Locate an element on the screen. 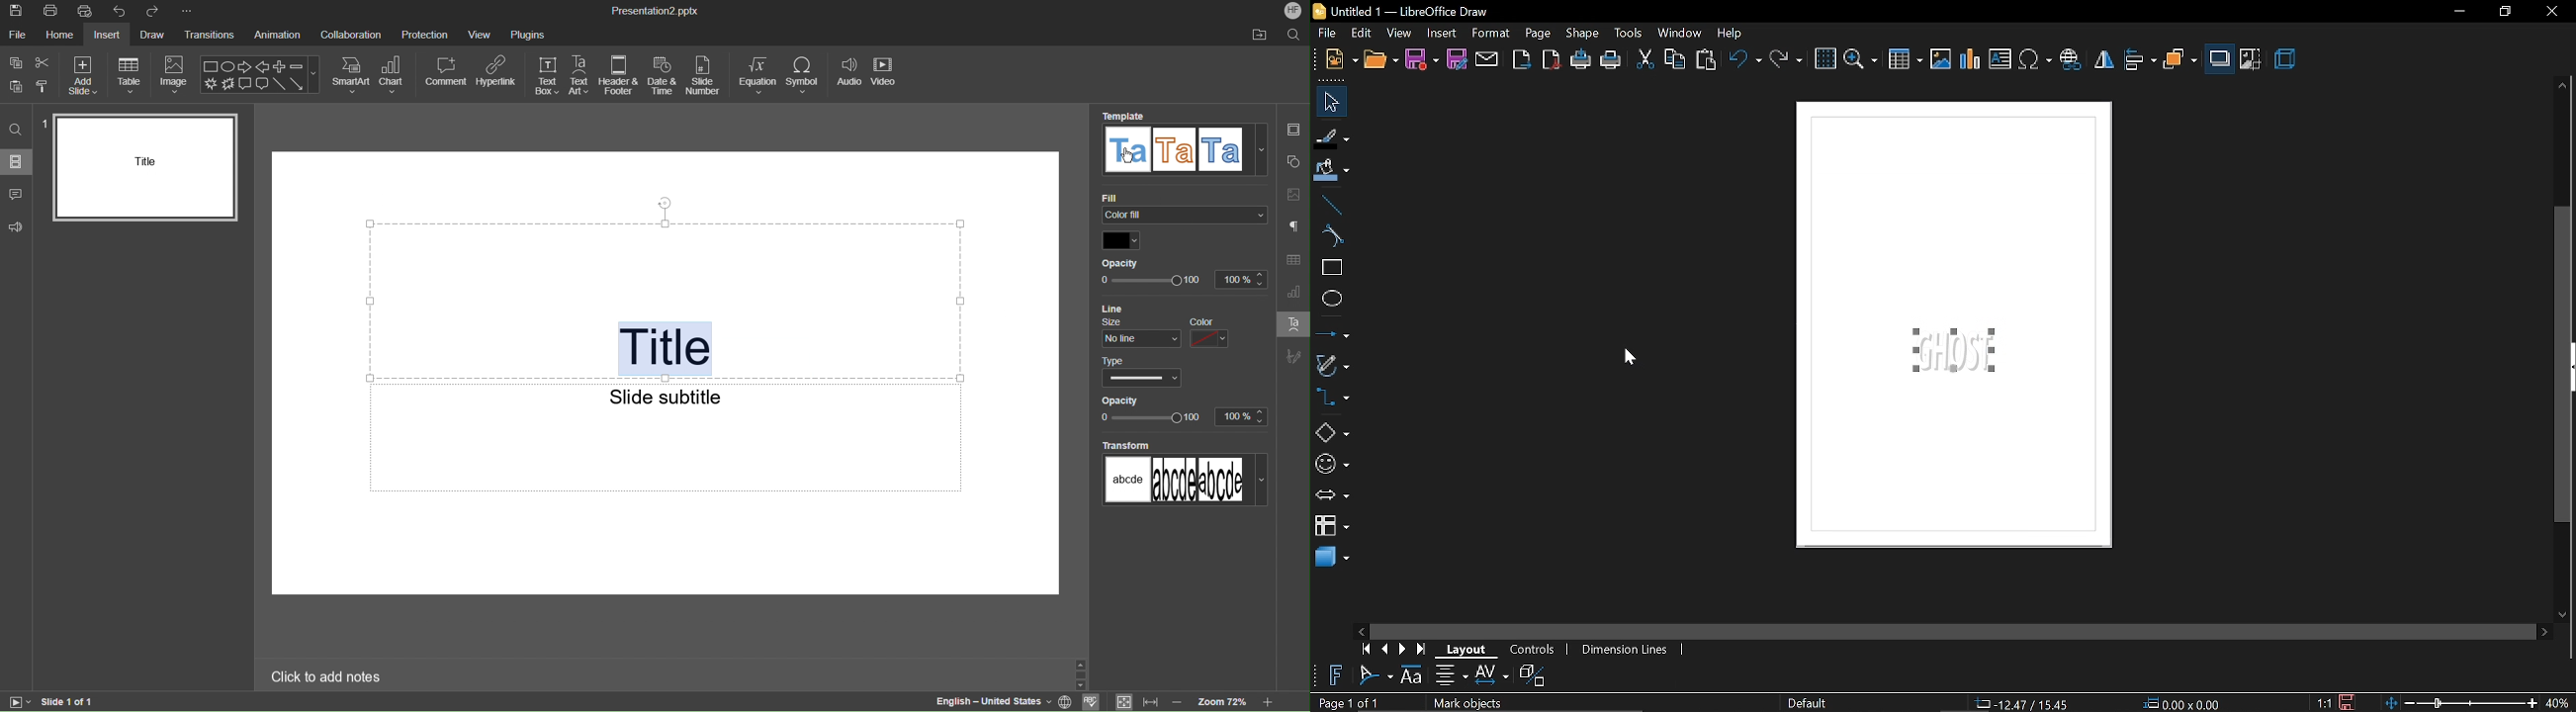  Signature is located at coordinates (1294, 355).